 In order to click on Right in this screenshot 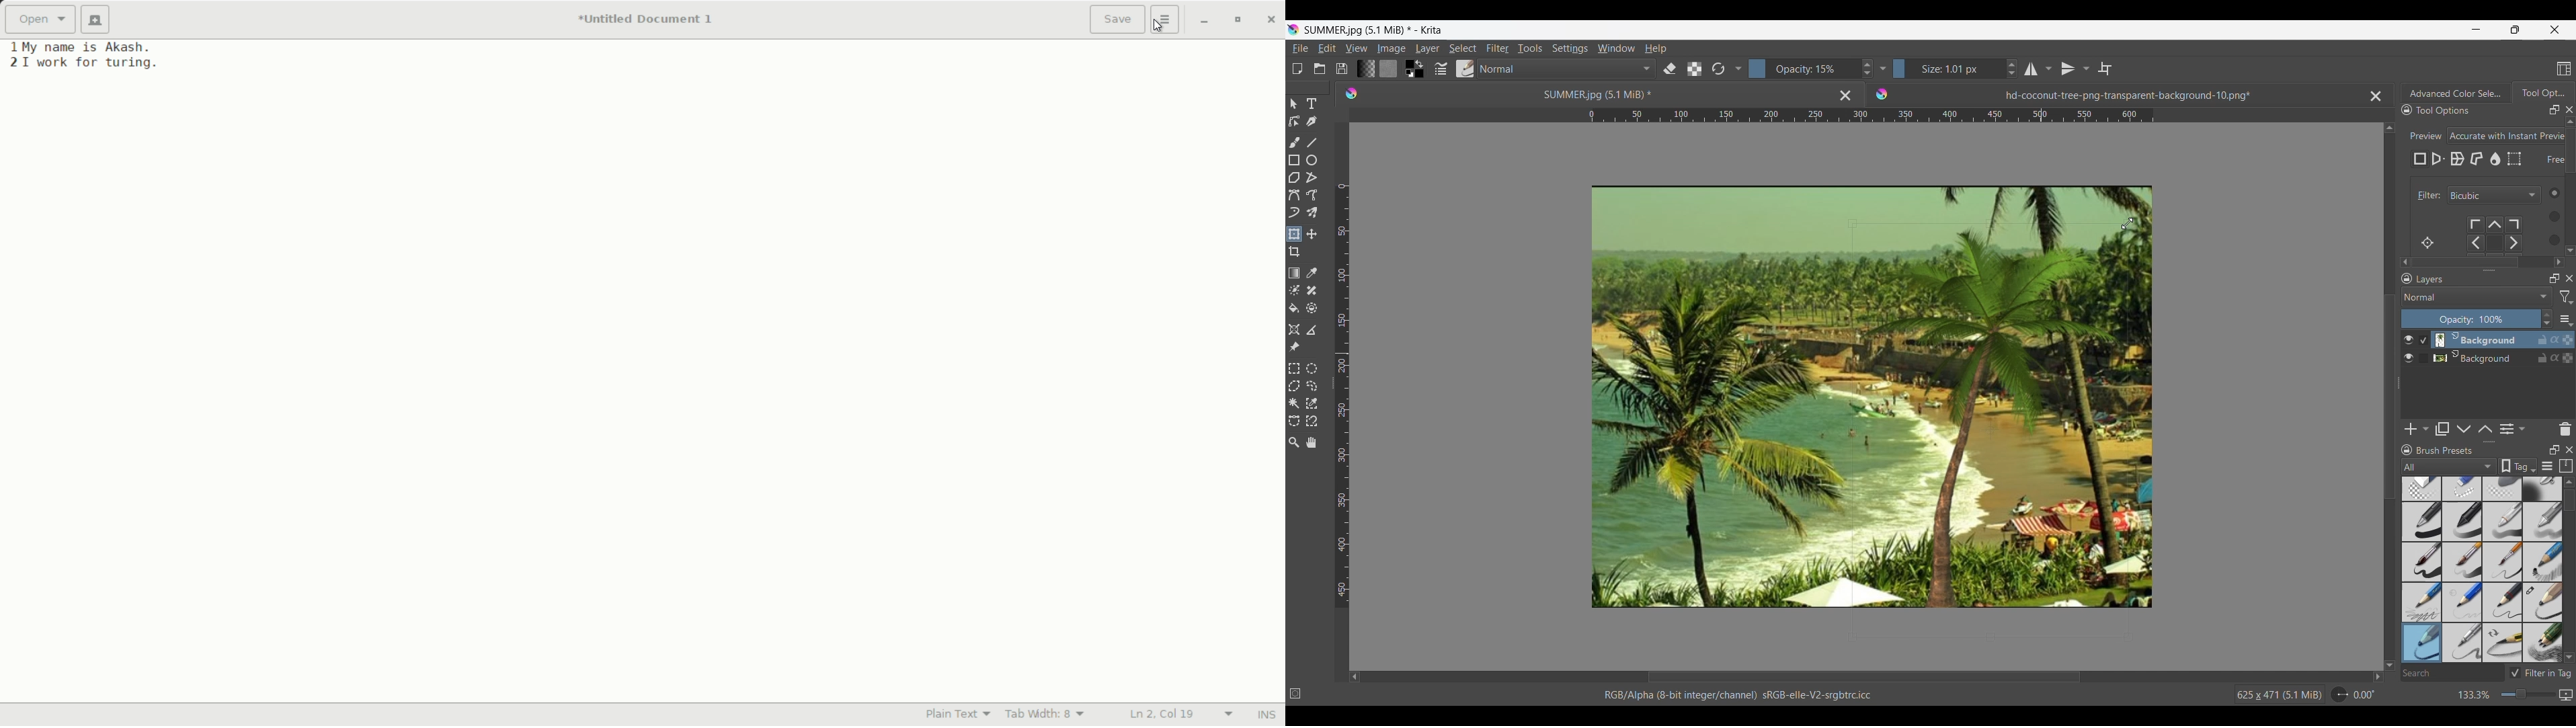, I will do `click(2374, 676)`.